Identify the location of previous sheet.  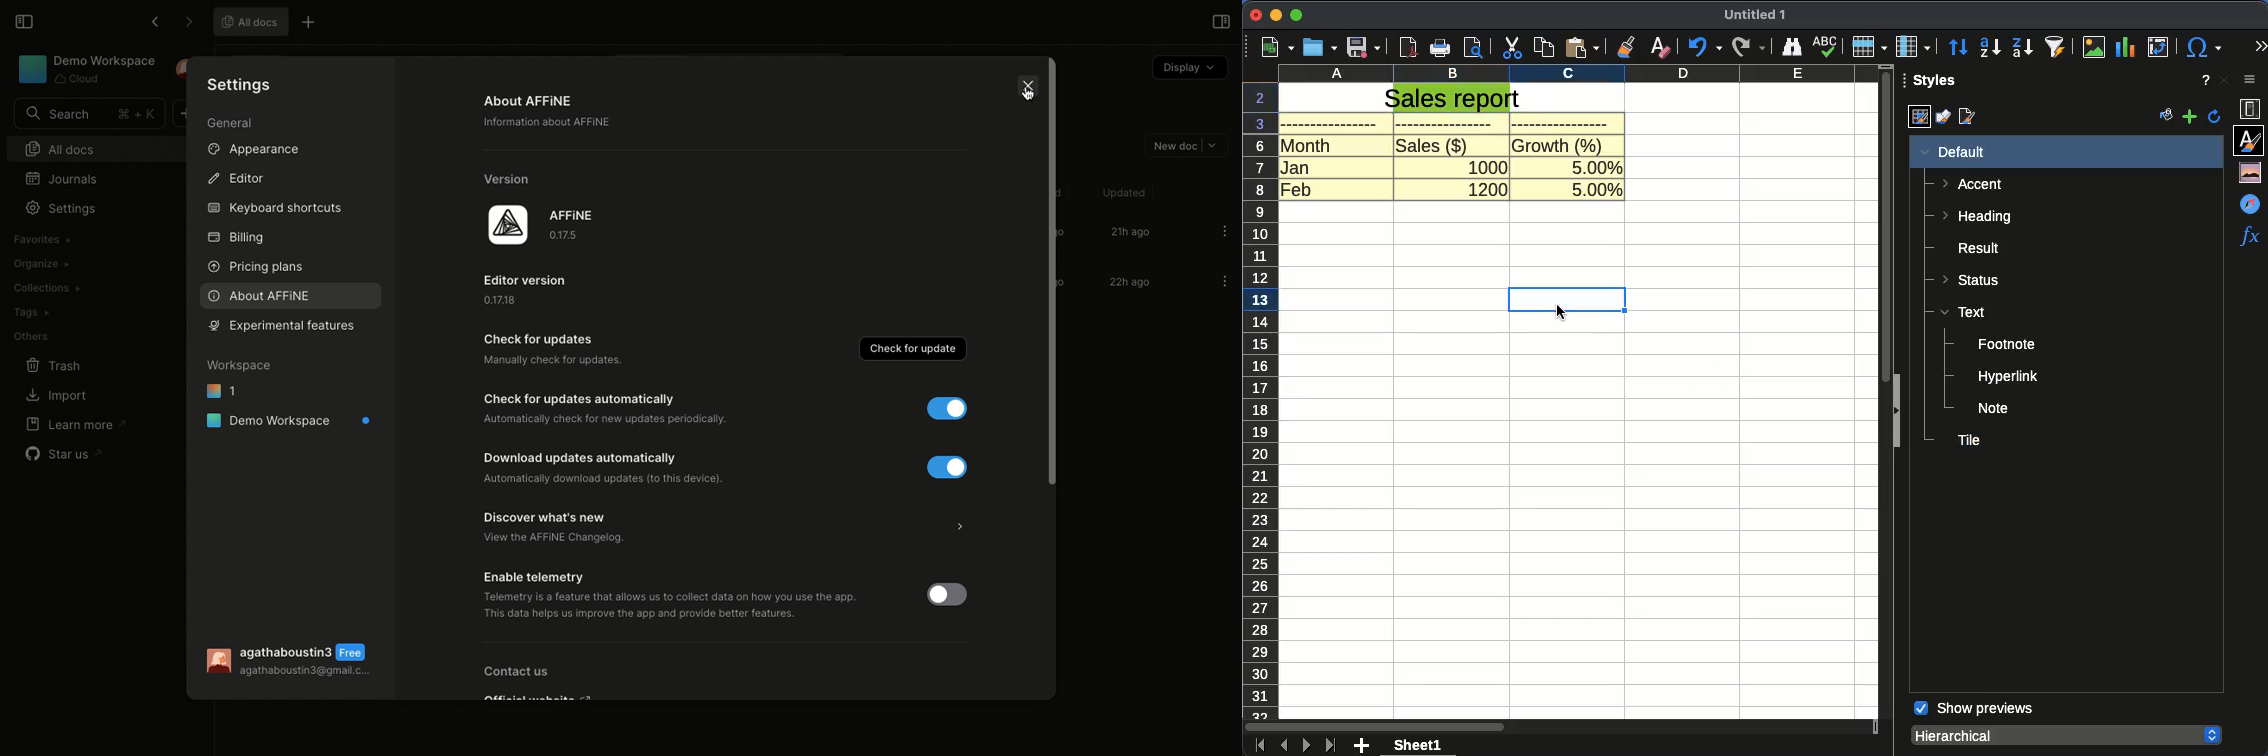
(1284, 746).